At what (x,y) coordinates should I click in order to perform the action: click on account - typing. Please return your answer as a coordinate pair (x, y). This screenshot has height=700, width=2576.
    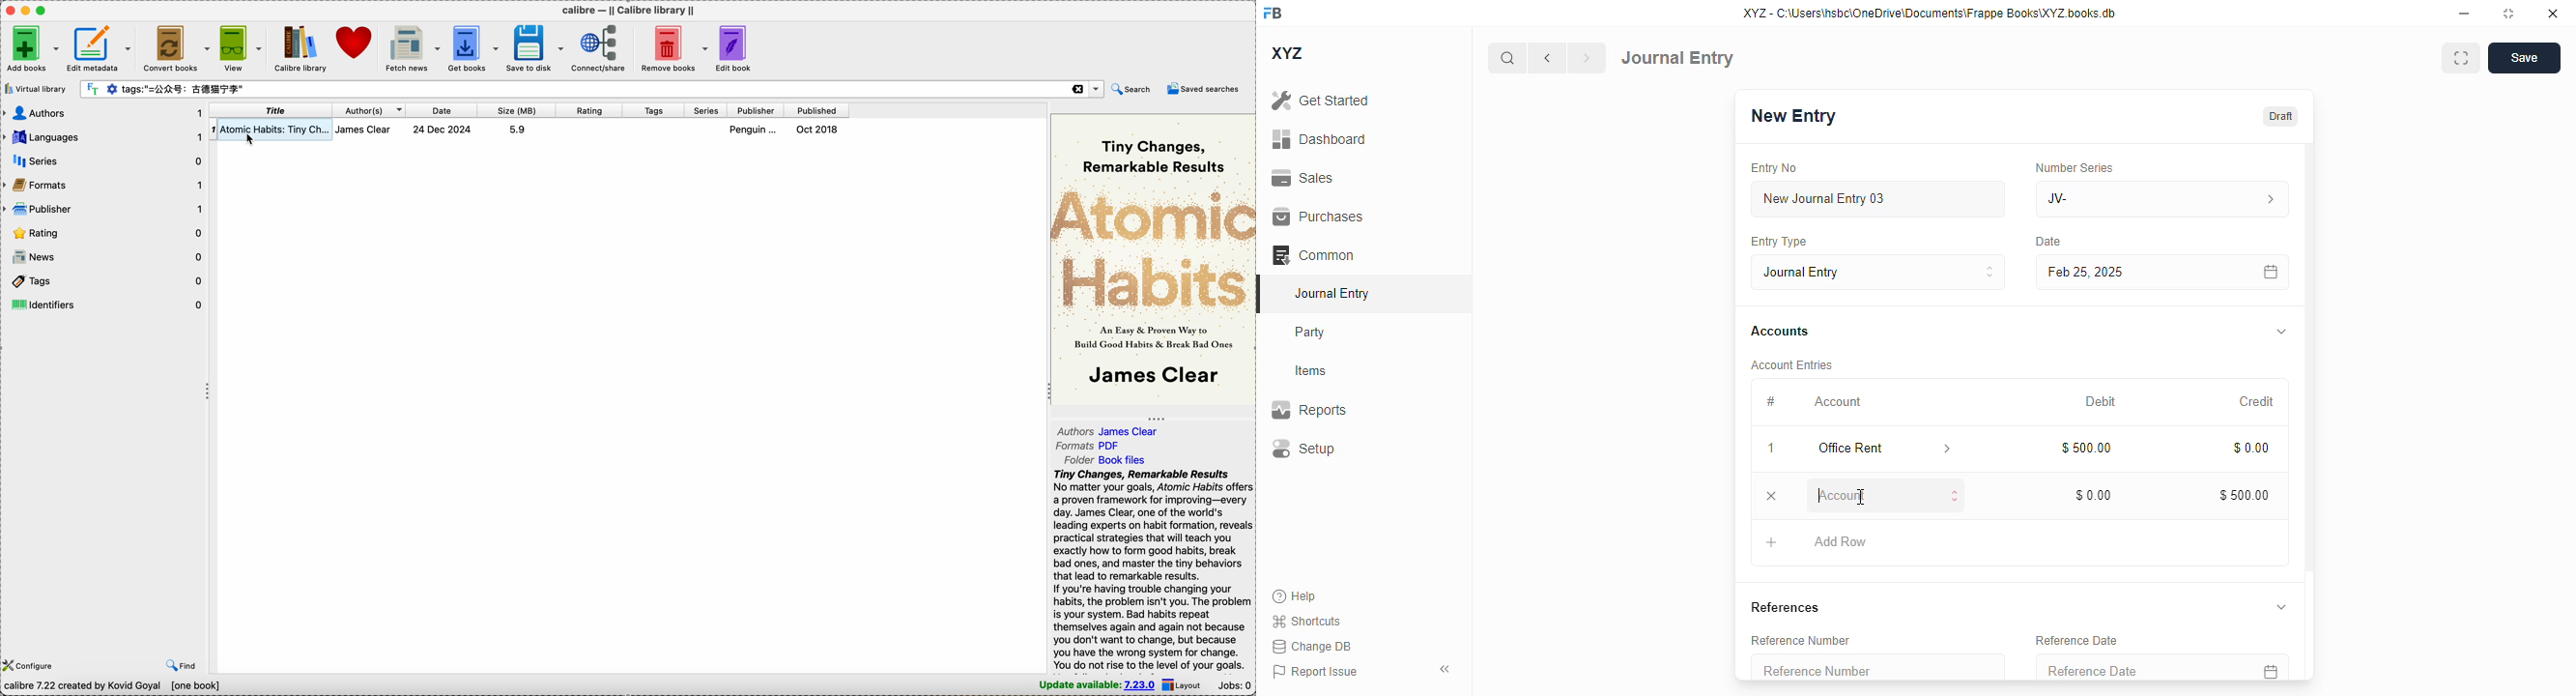
    Looking at the image, I should click on (1887, 496).